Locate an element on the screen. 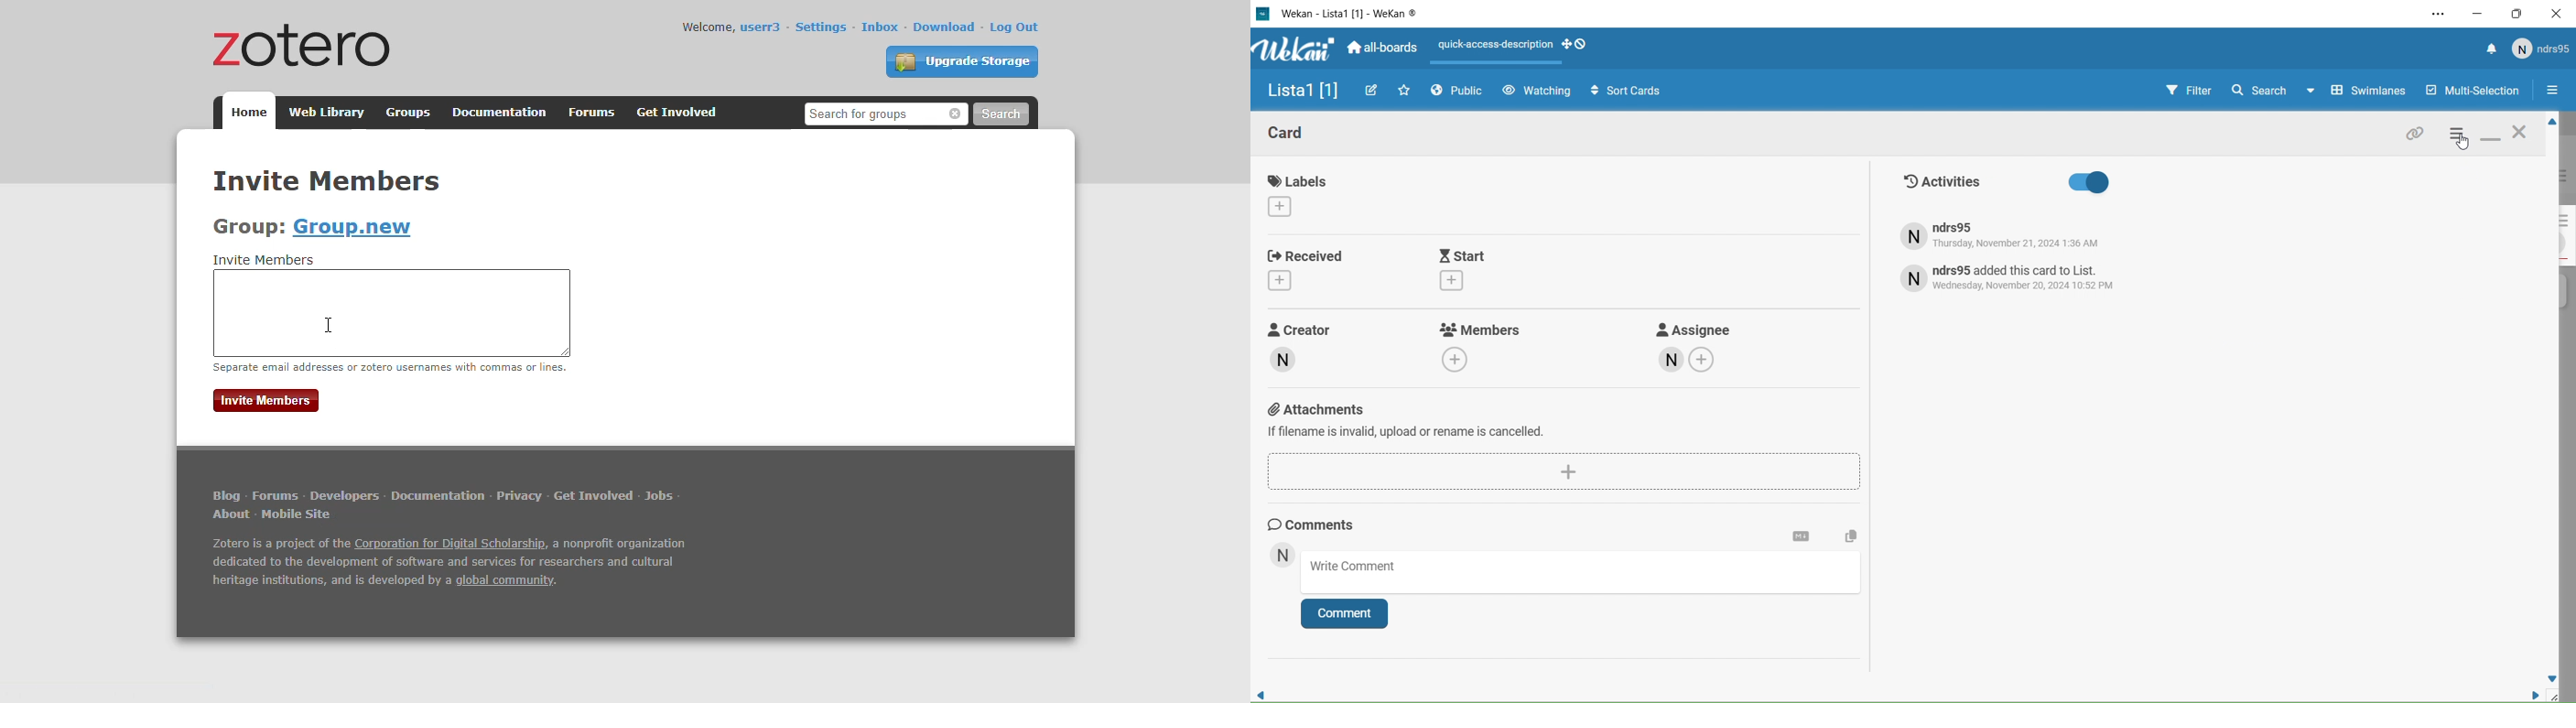 This screenshot has width=2576, height=728. Copy is located at coordinates (1849, 529).